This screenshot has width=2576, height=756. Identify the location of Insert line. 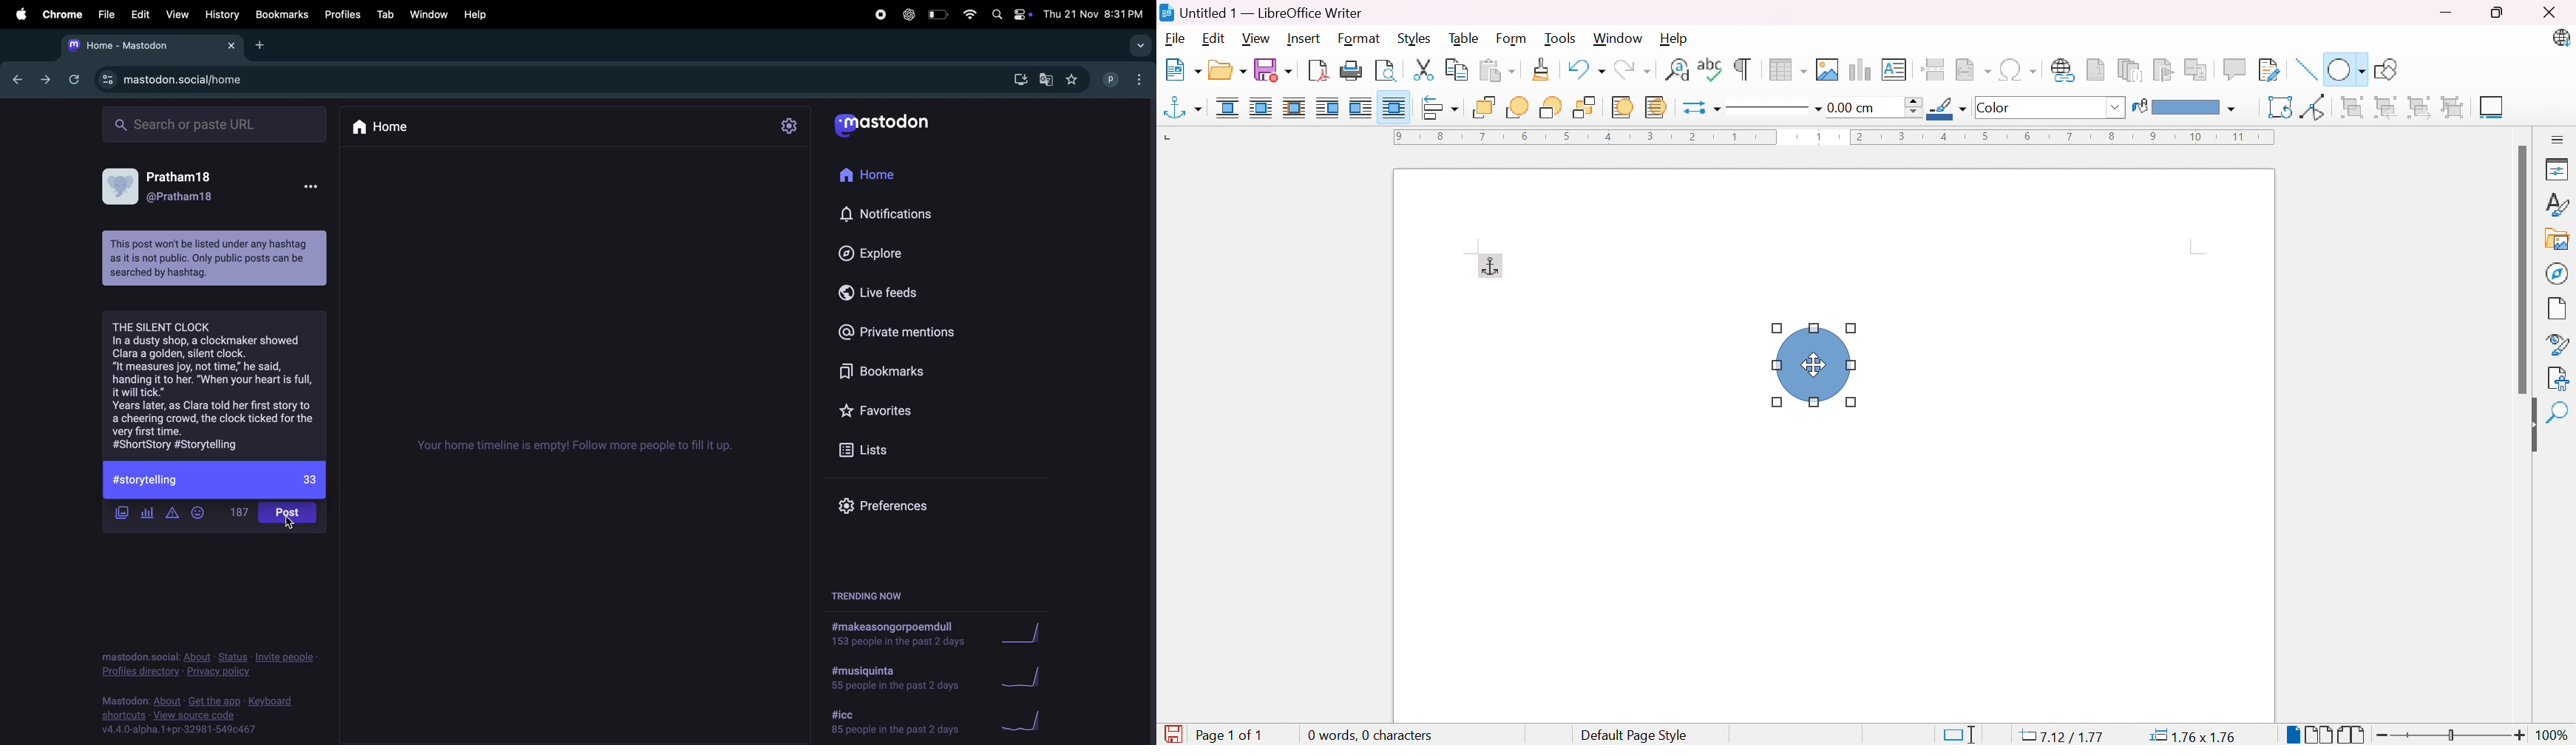
(2308, 69).